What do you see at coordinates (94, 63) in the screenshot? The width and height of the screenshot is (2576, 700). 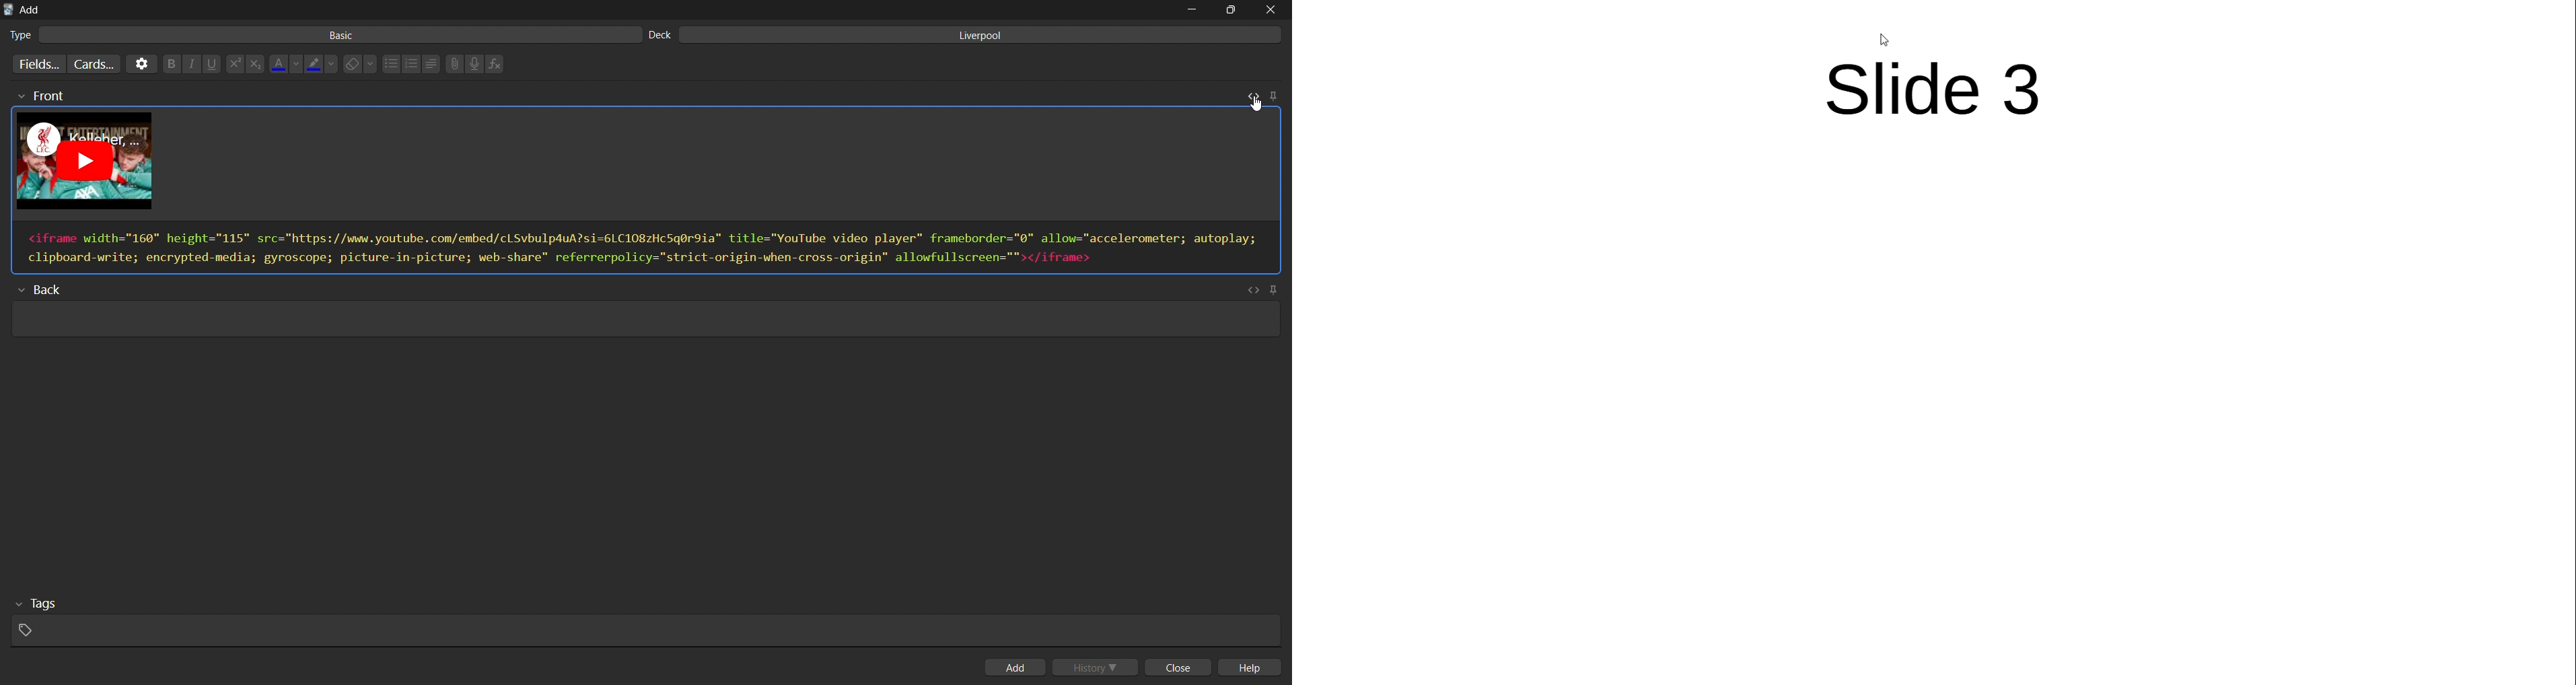 I see `customize card templates` at bounding box center [94, 63].